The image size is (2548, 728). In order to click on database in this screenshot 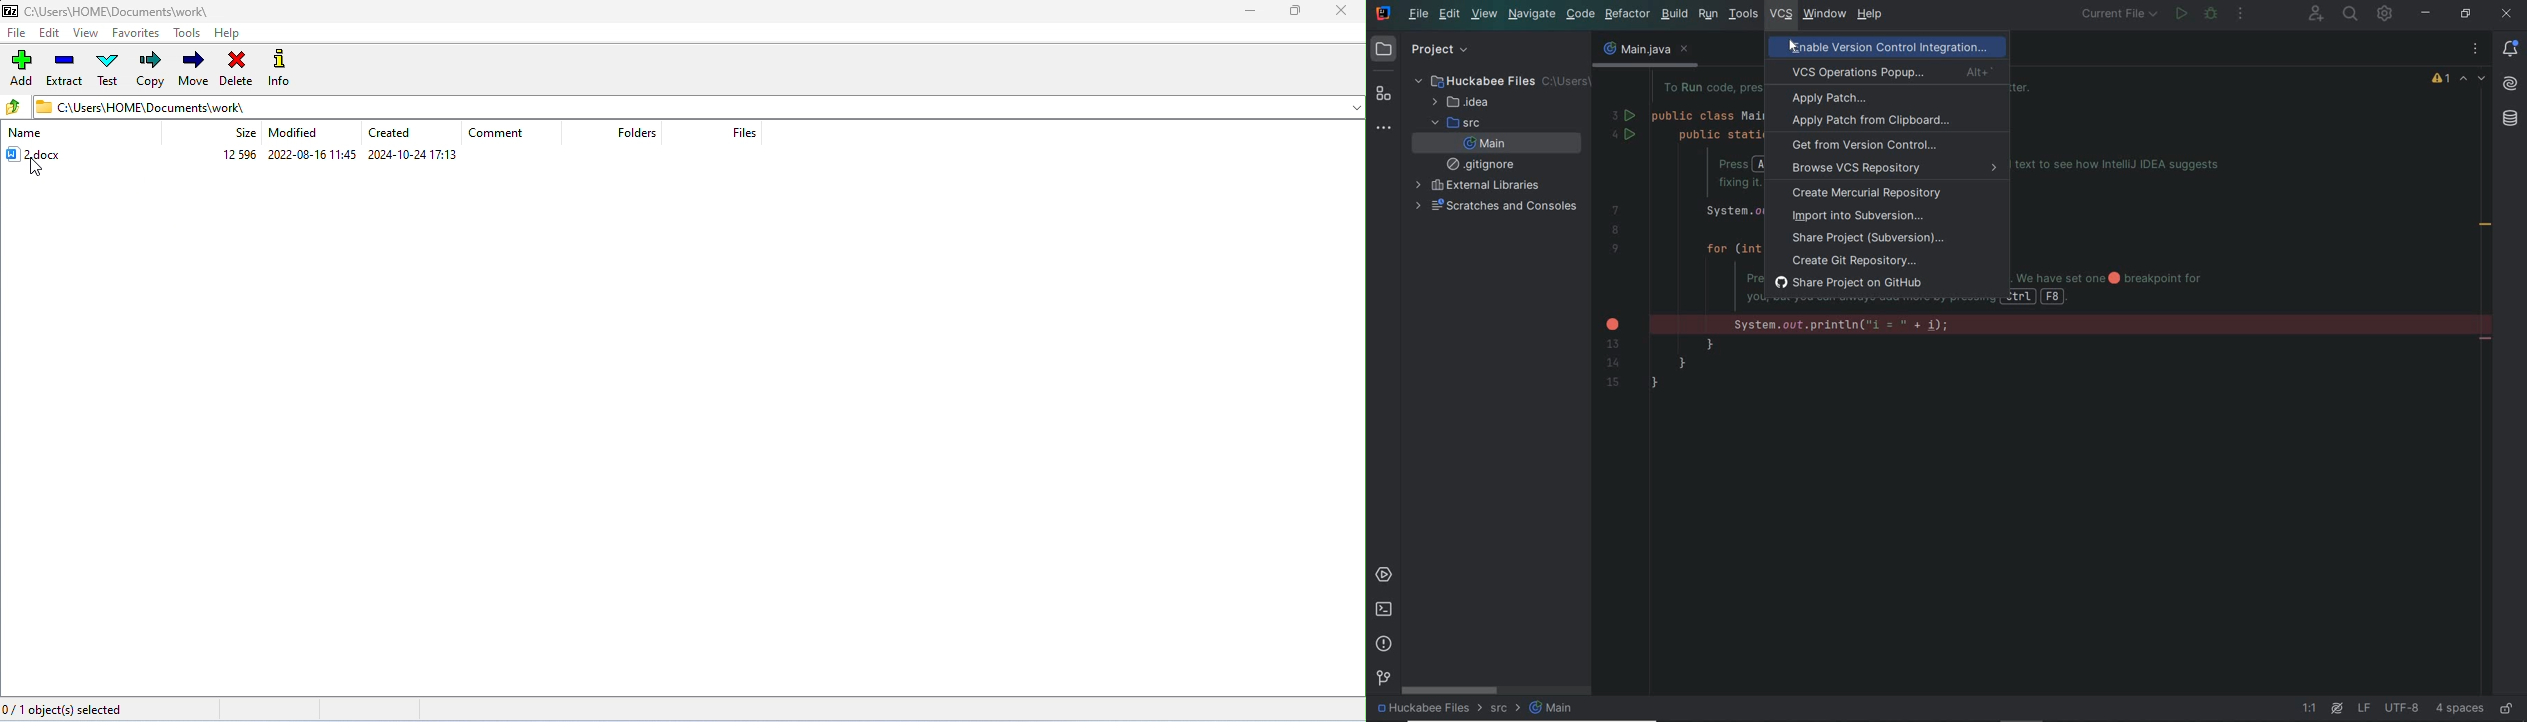, I will do `click(2511, 120)`.